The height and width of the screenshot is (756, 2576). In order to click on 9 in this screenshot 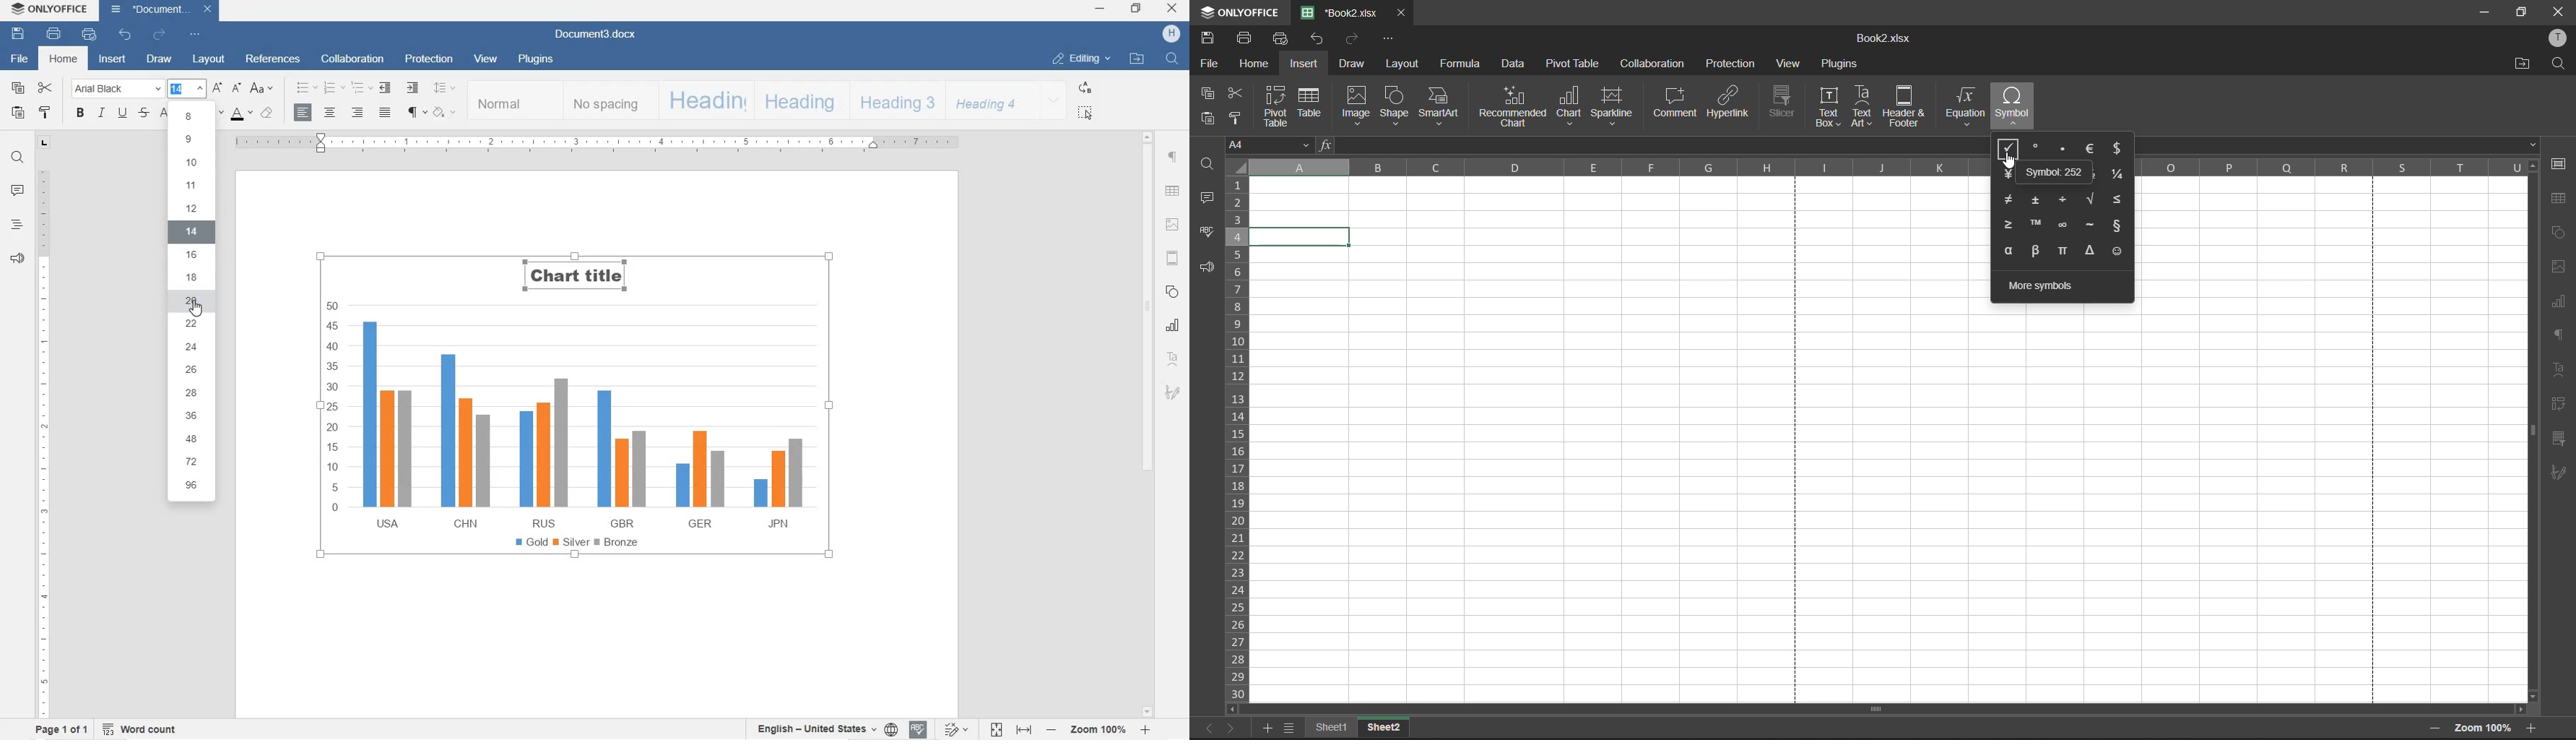, I will do `click(188, 139)`.